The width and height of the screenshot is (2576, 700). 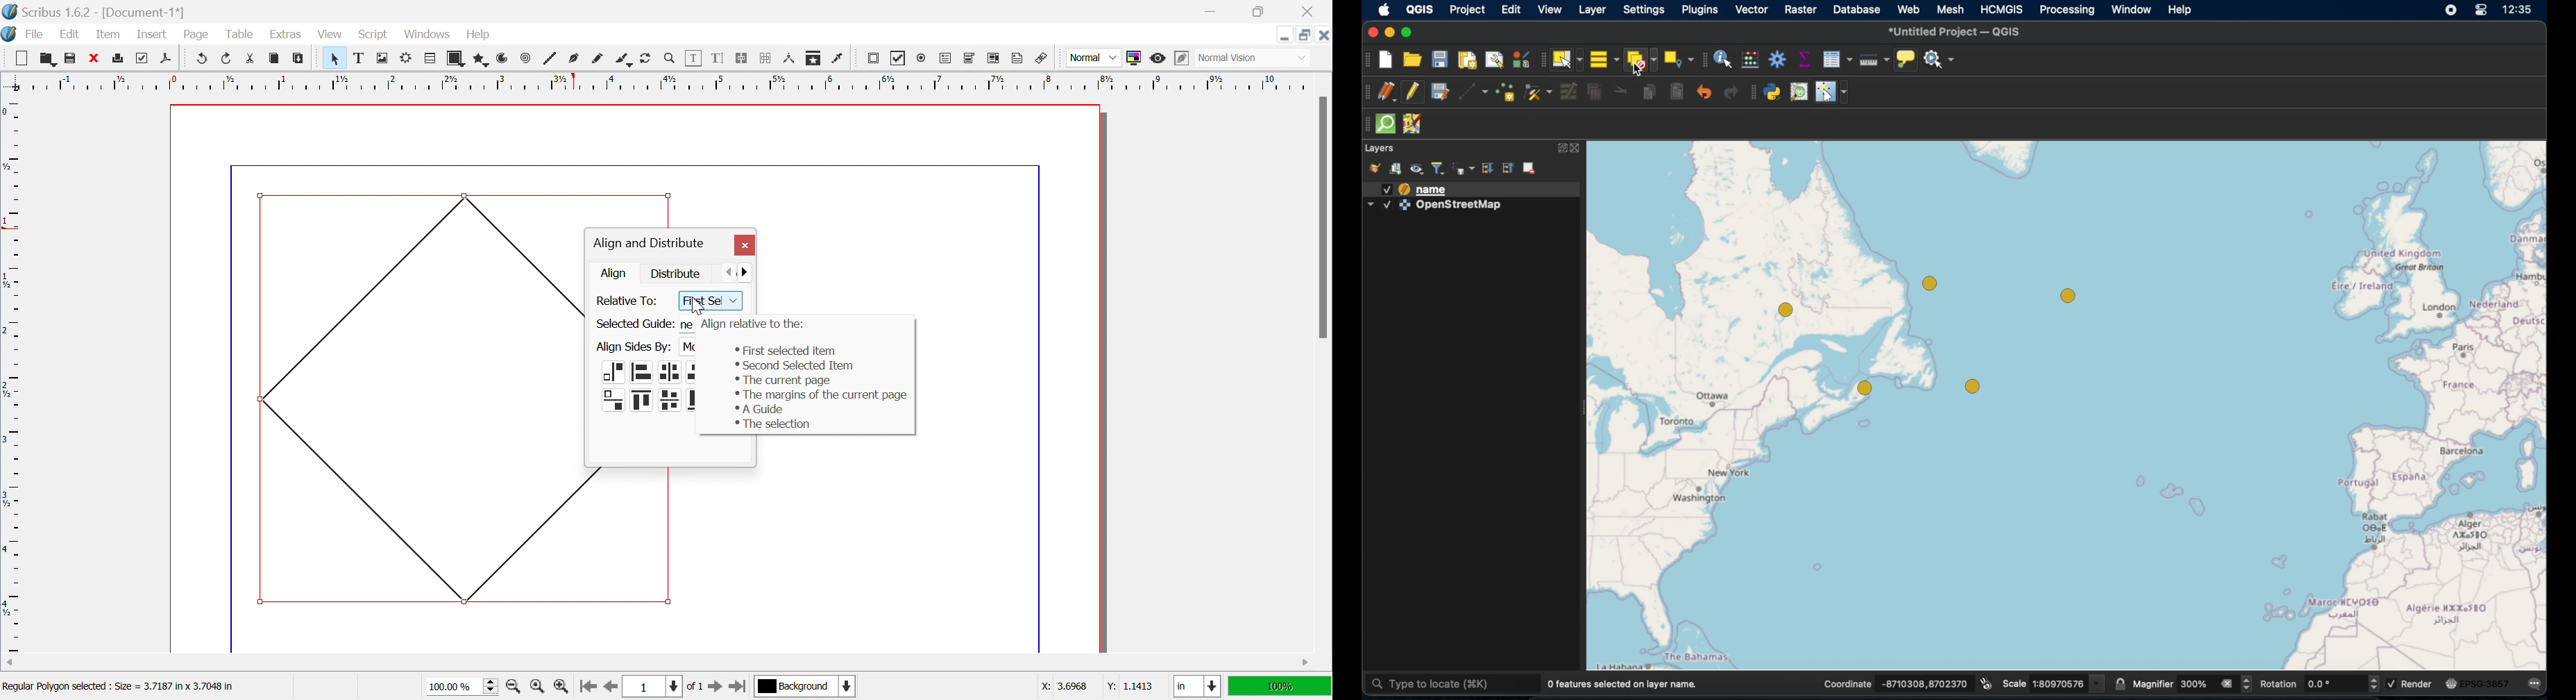 What do you see at coordinates (677, 272) in the screenshot?
I see `Distribute` at bounding box center [677, 272].